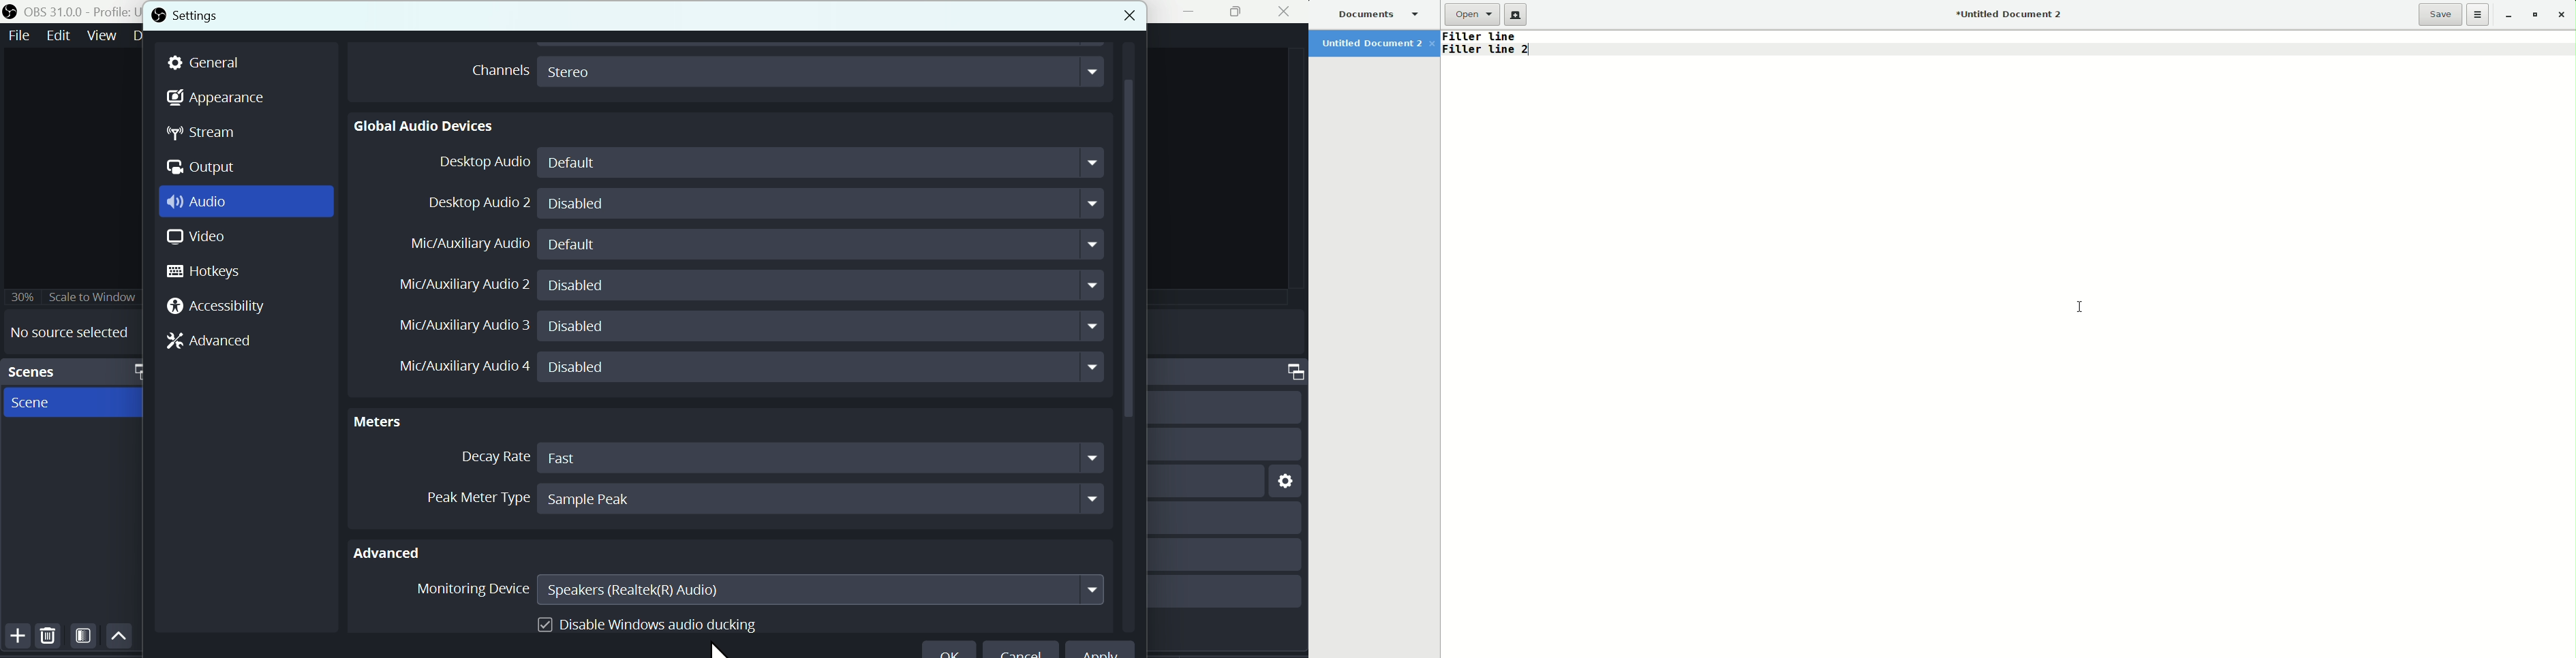  Describe the element at coordinates (39, 405) in the screenshot. I see `Scene` at that location.